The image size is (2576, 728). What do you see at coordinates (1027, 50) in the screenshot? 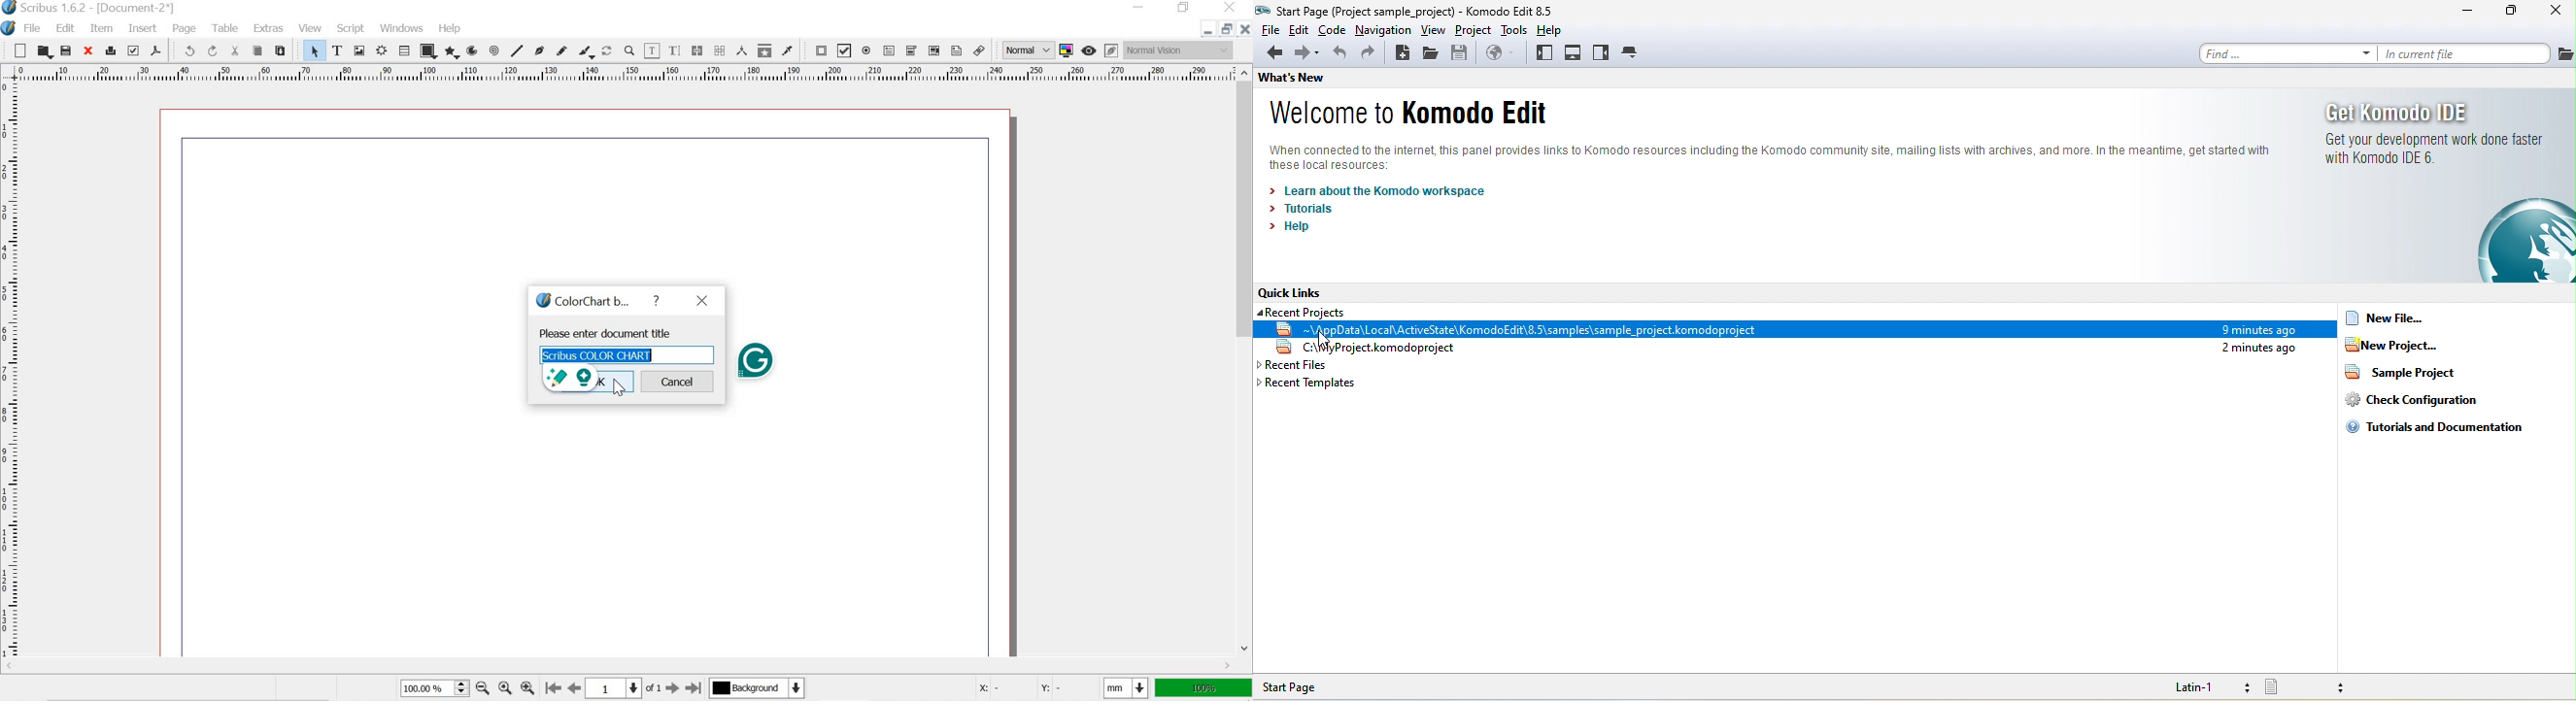
I see `Normal` at bounding box center [1027, 50].